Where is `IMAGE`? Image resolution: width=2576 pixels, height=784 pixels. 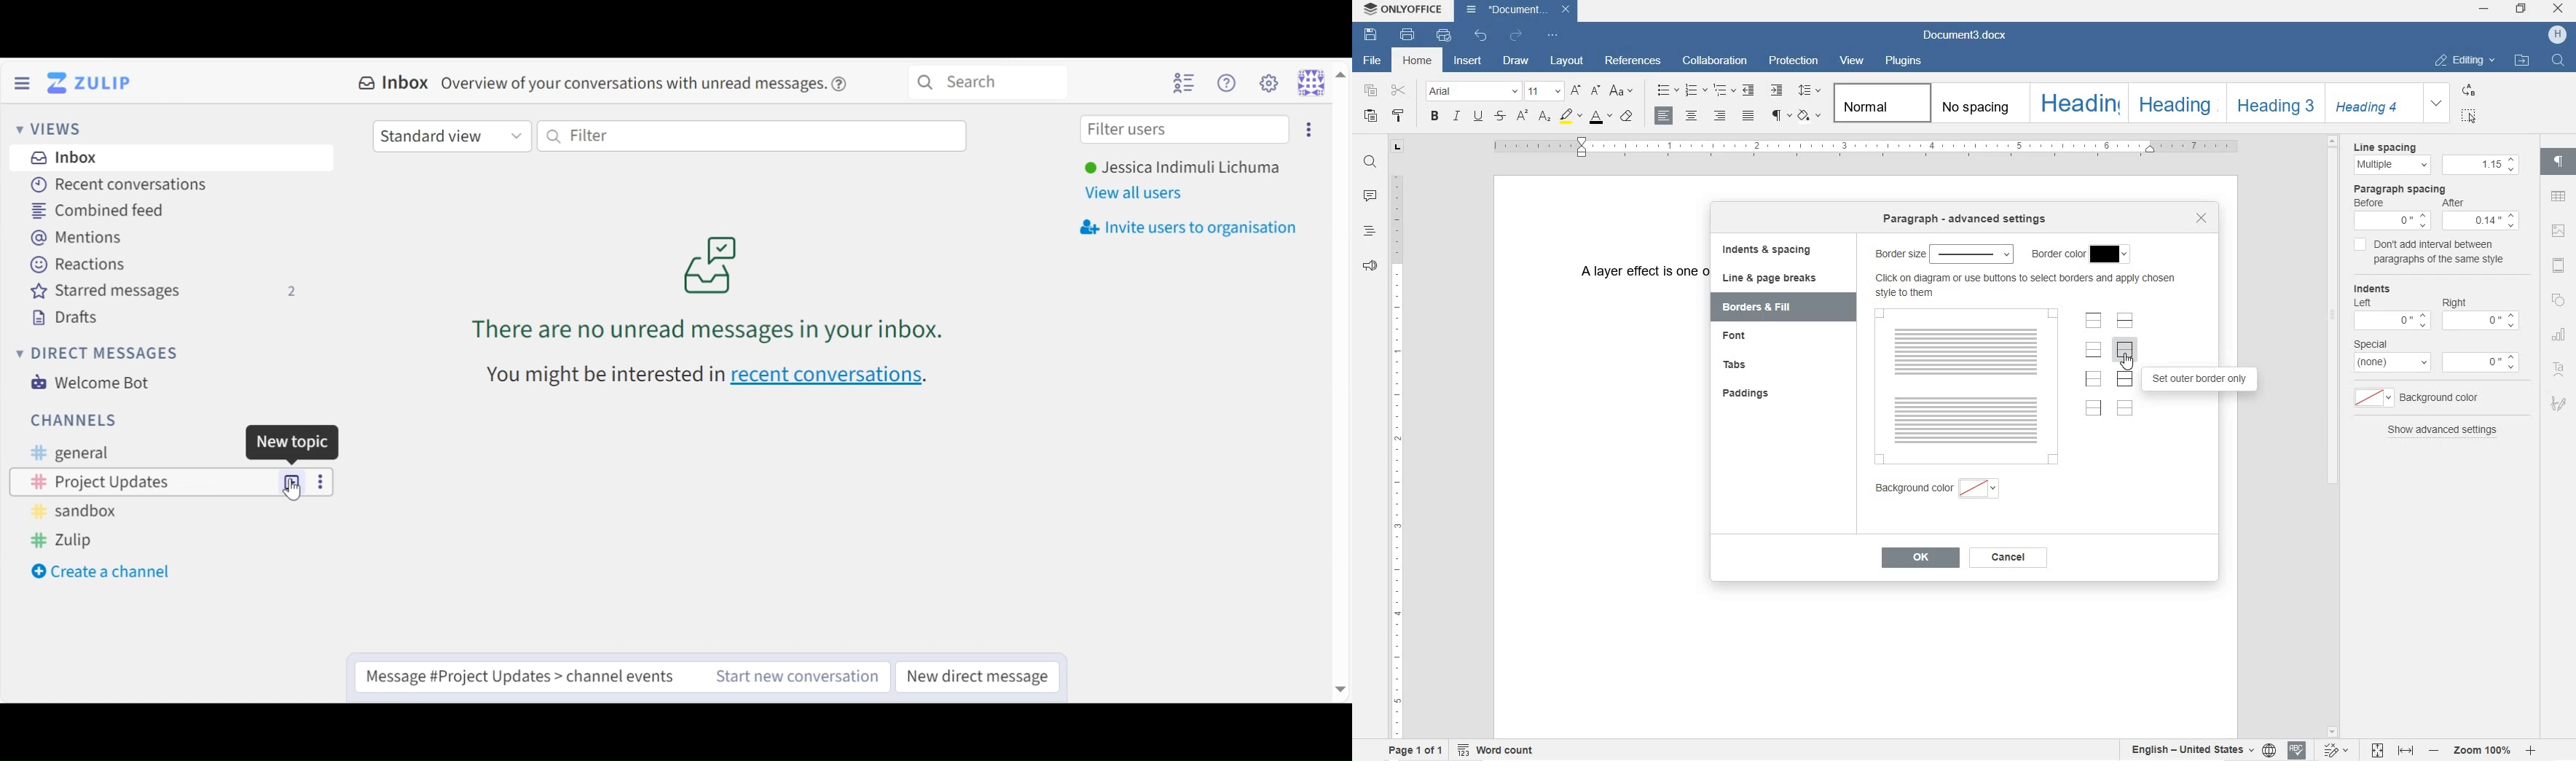 IMAGE is located at coordinates (2559, 232).